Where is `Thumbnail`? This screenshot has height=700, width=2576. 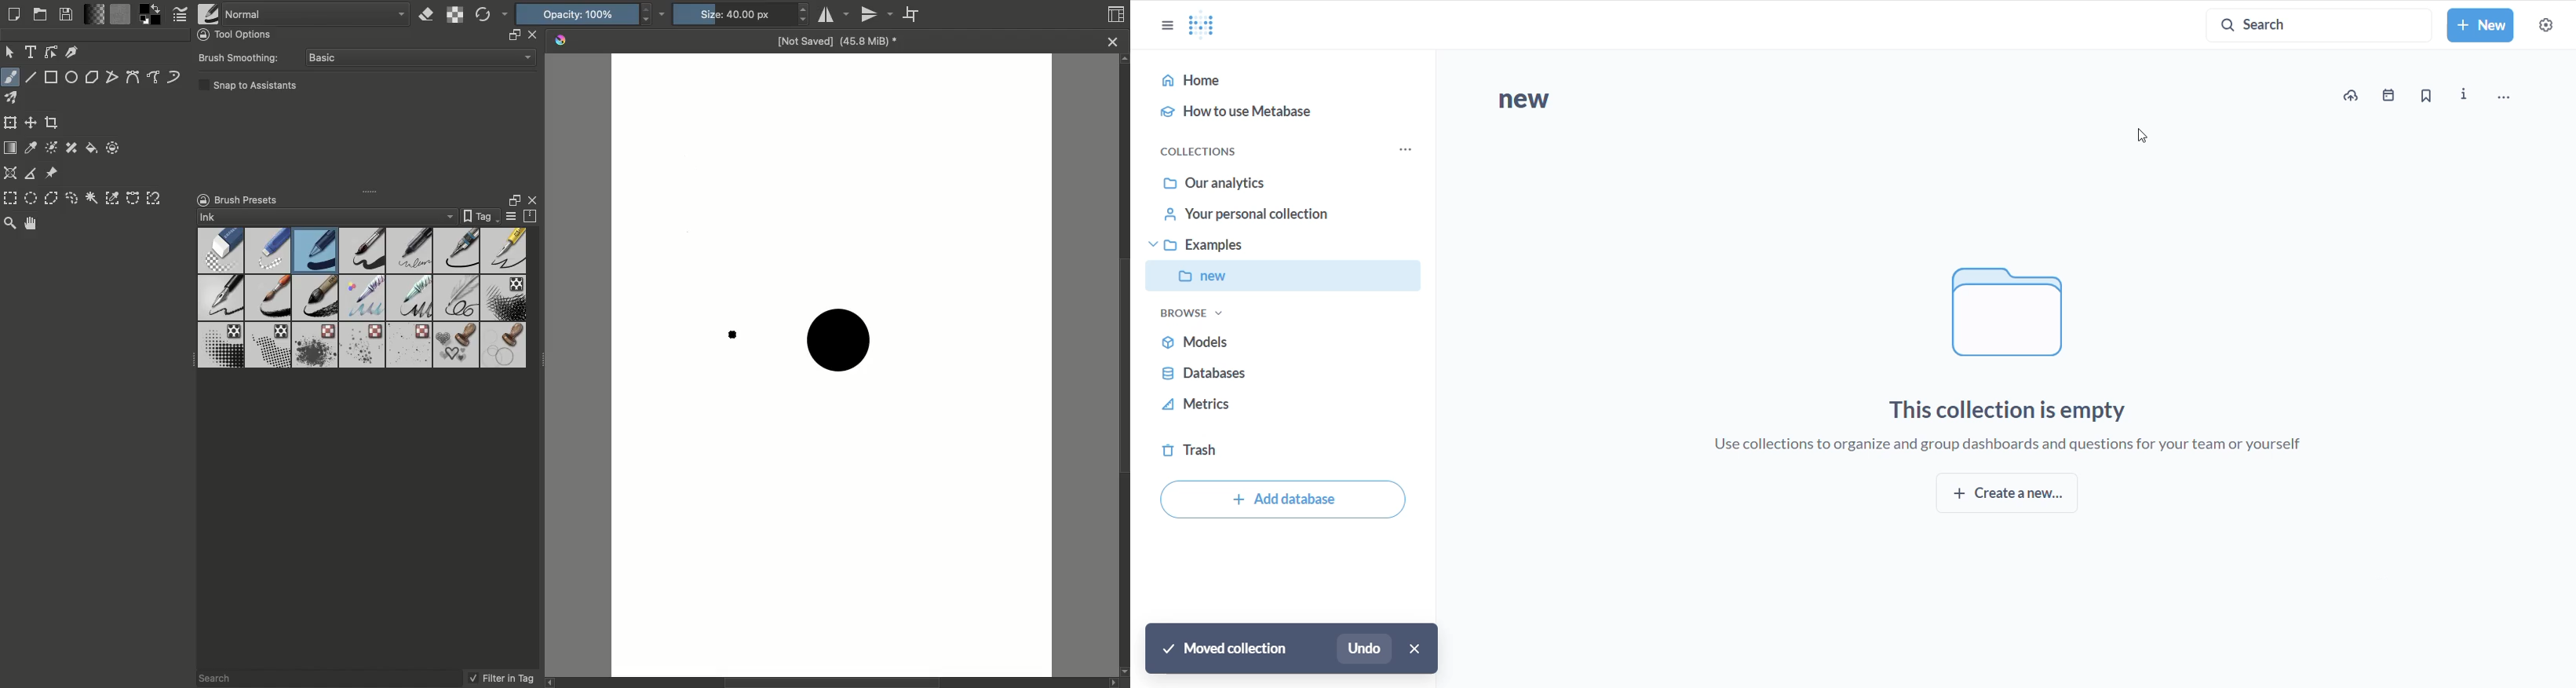
Thumbnail is located at coordinates (1117, 16).